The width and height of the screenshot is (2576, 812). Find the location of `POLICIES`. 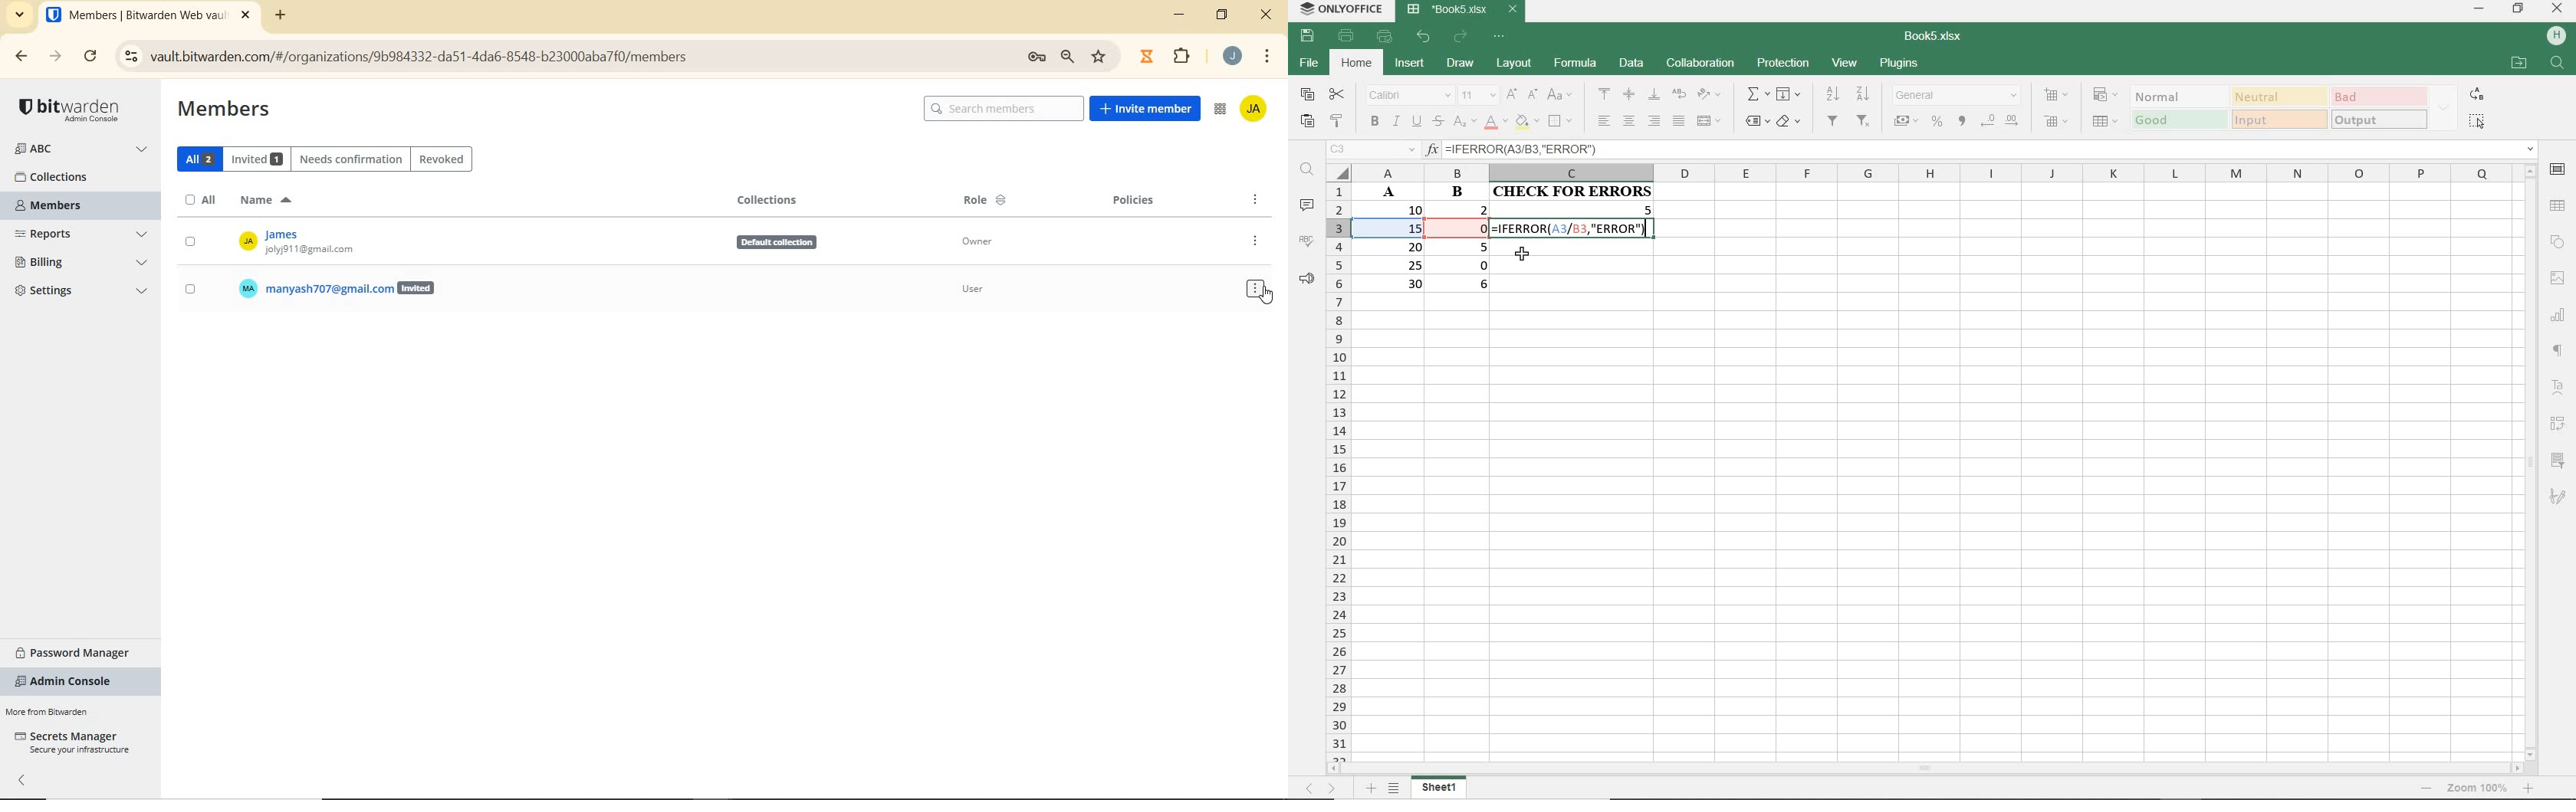

POLICIES is located at coordinates (1135, 202).